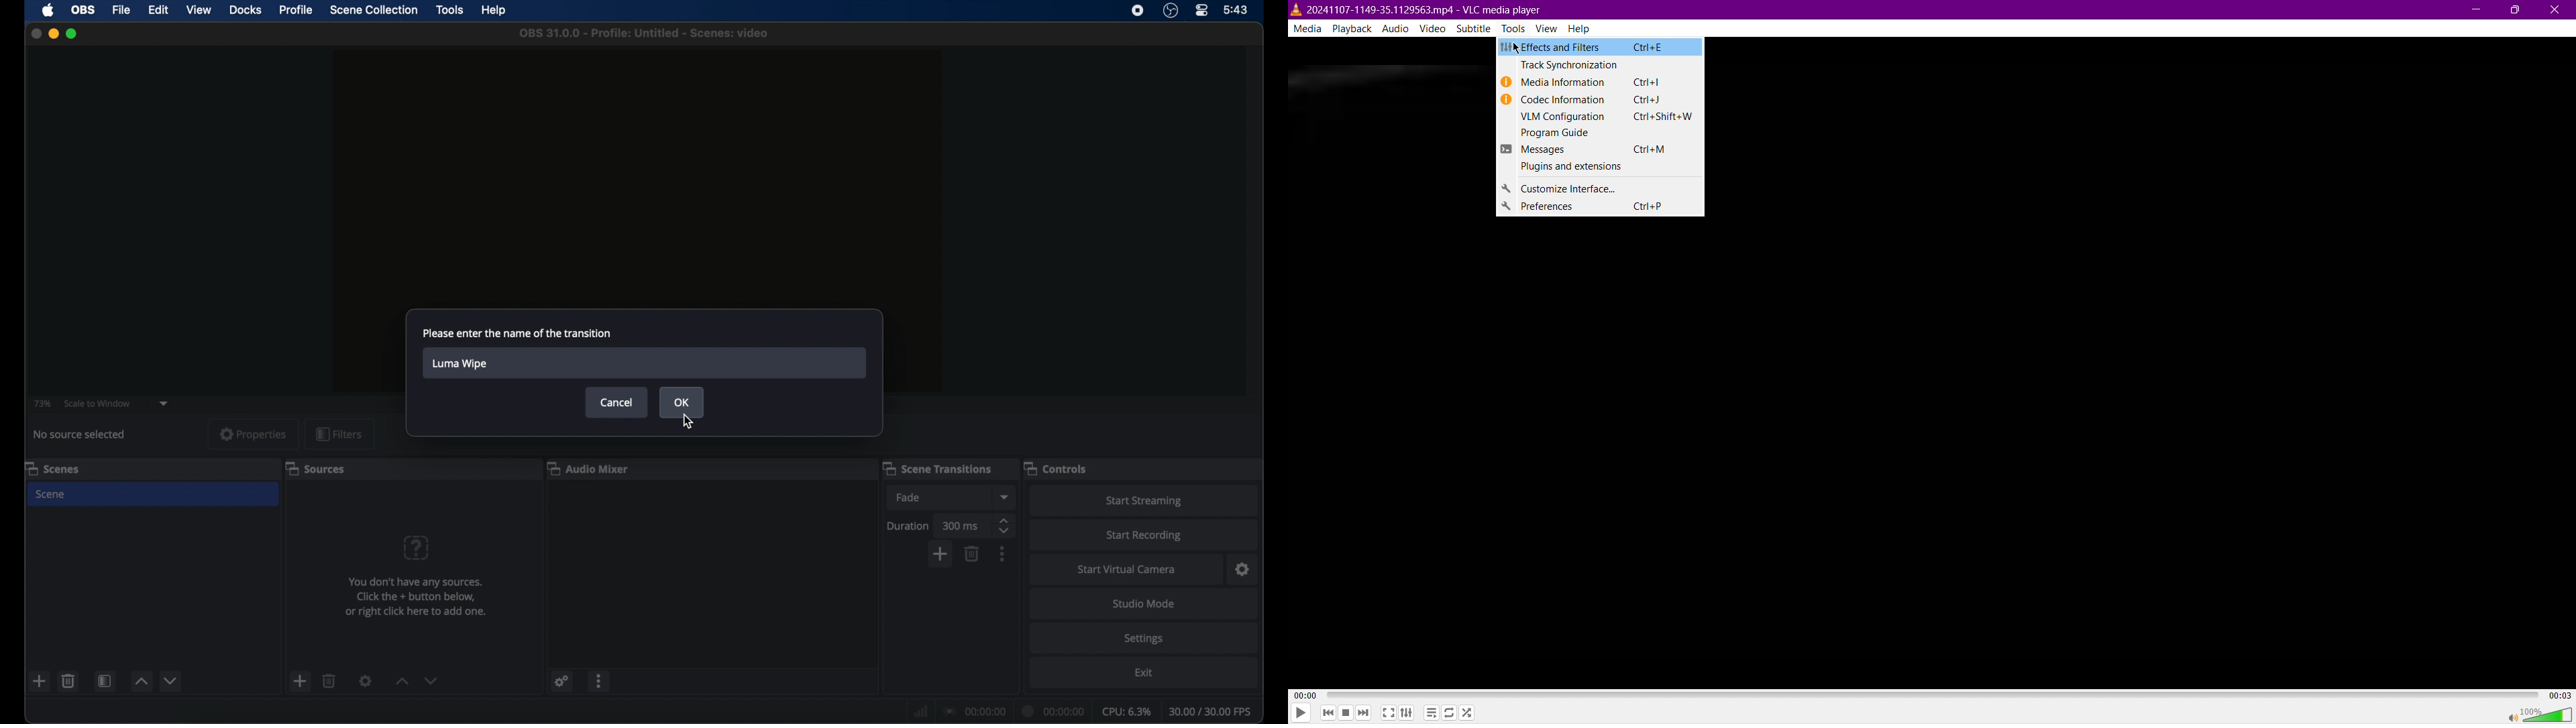 The width and height of the screenshot is (2576, 728). What do you see at coordinates (562, 682) in the screenshot?
I see `settings` at bounding box center [562, 682].